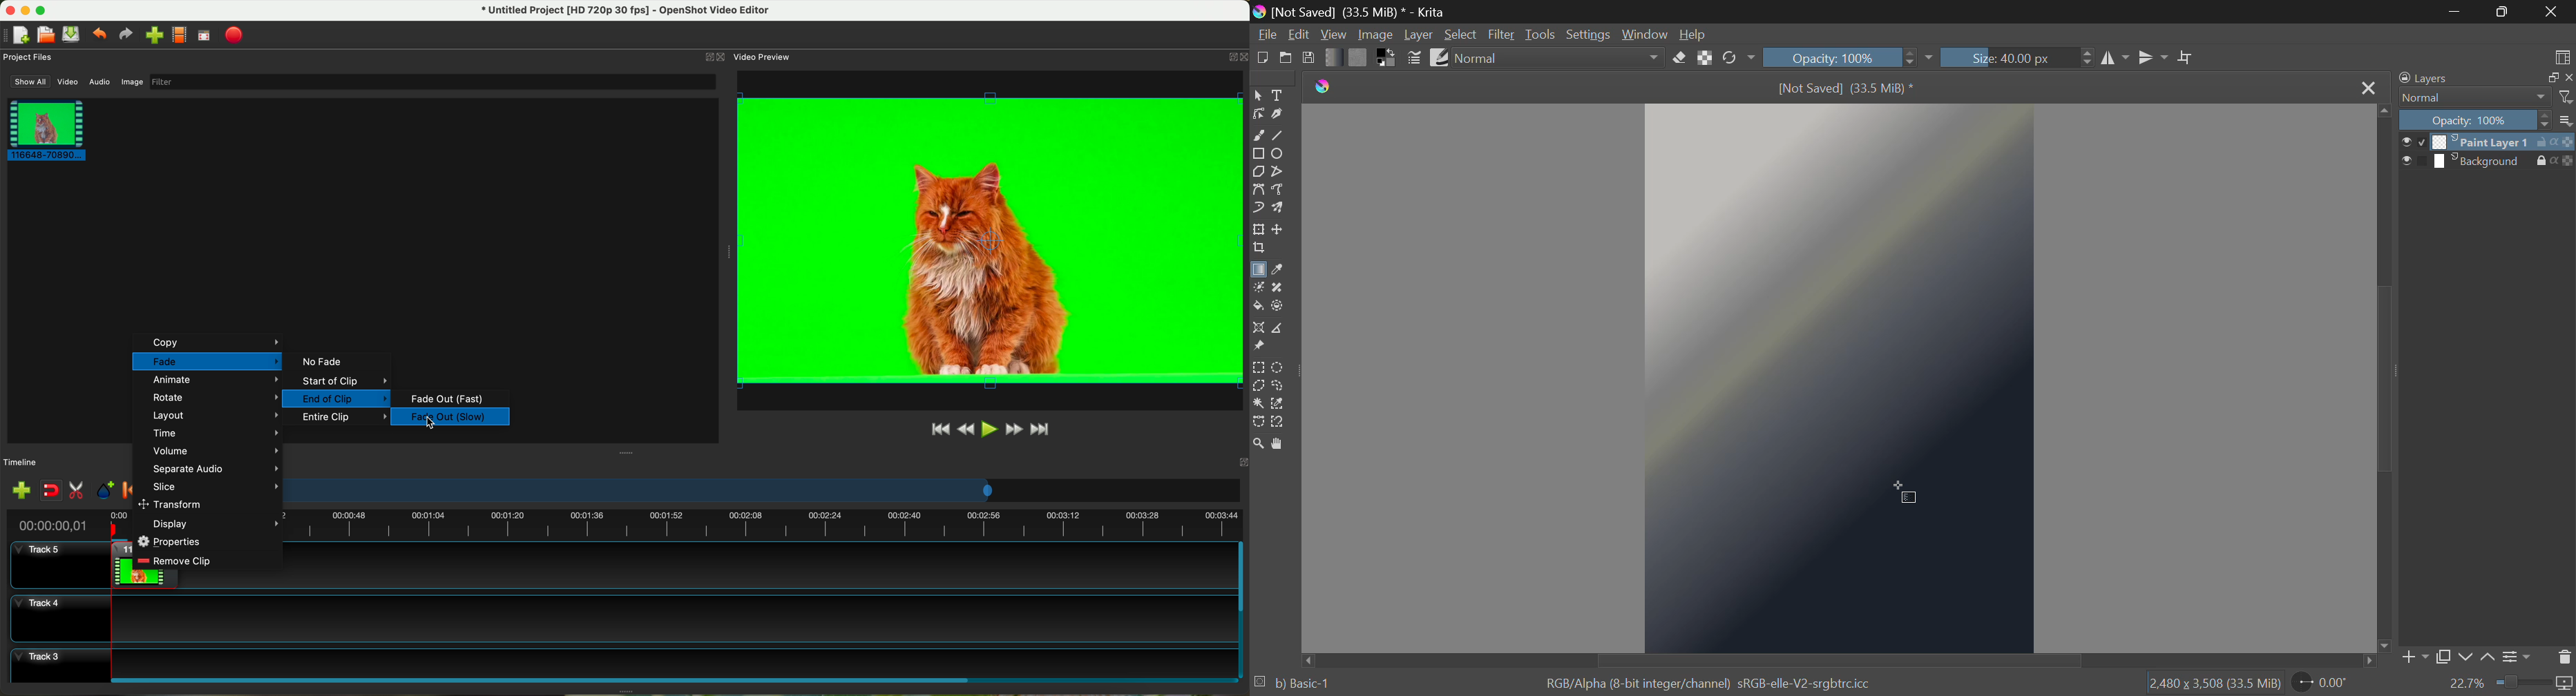 The width and height of the screenshot is (2576, 700). I want to click on 0.00°, so click(2328, 682).